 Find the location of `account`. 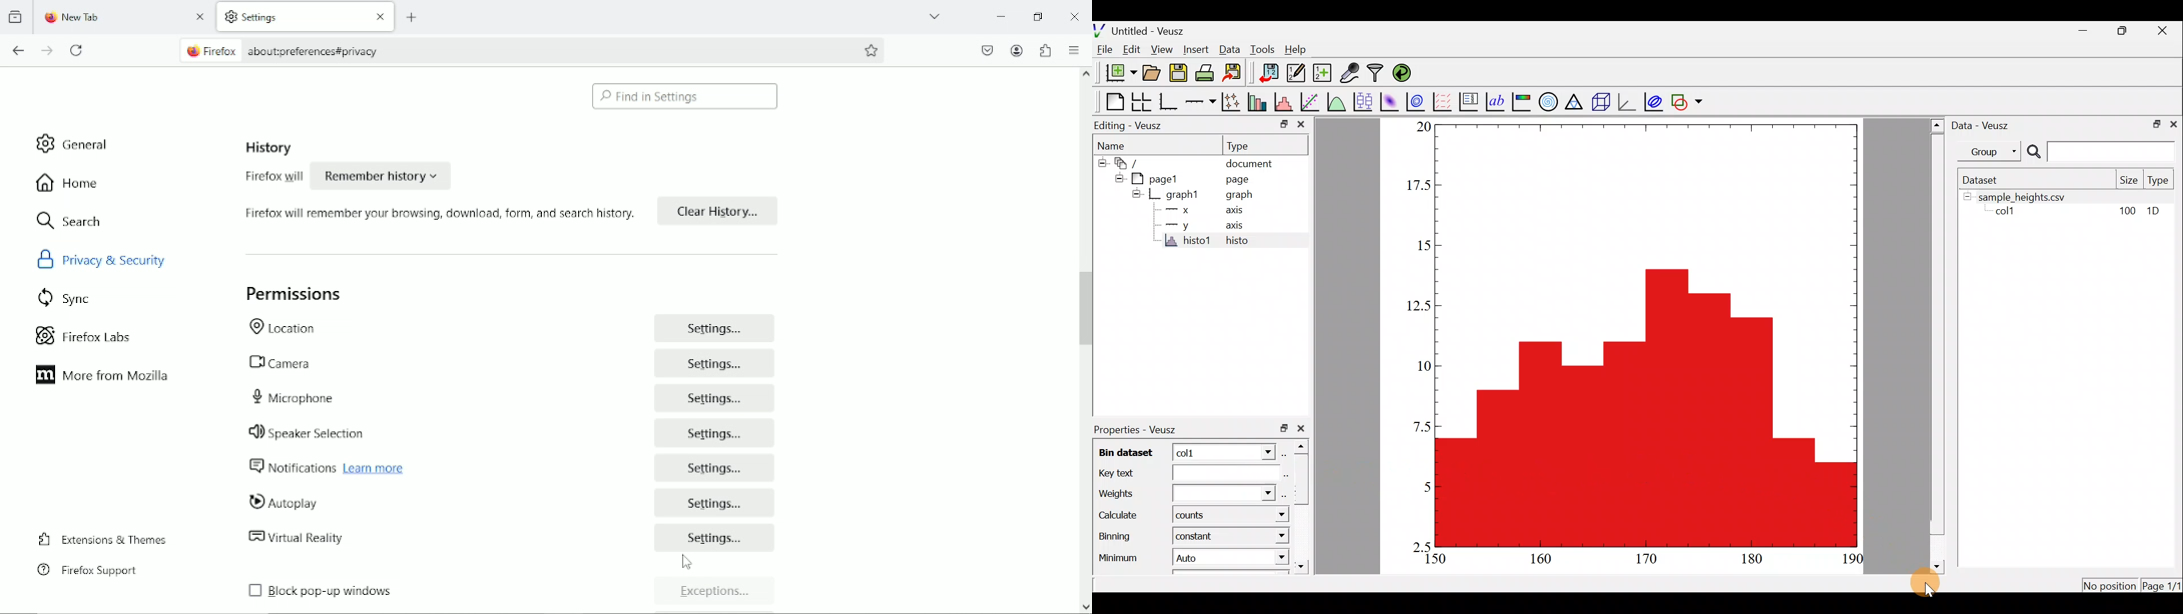

account is located at coordinates (1017, 51).